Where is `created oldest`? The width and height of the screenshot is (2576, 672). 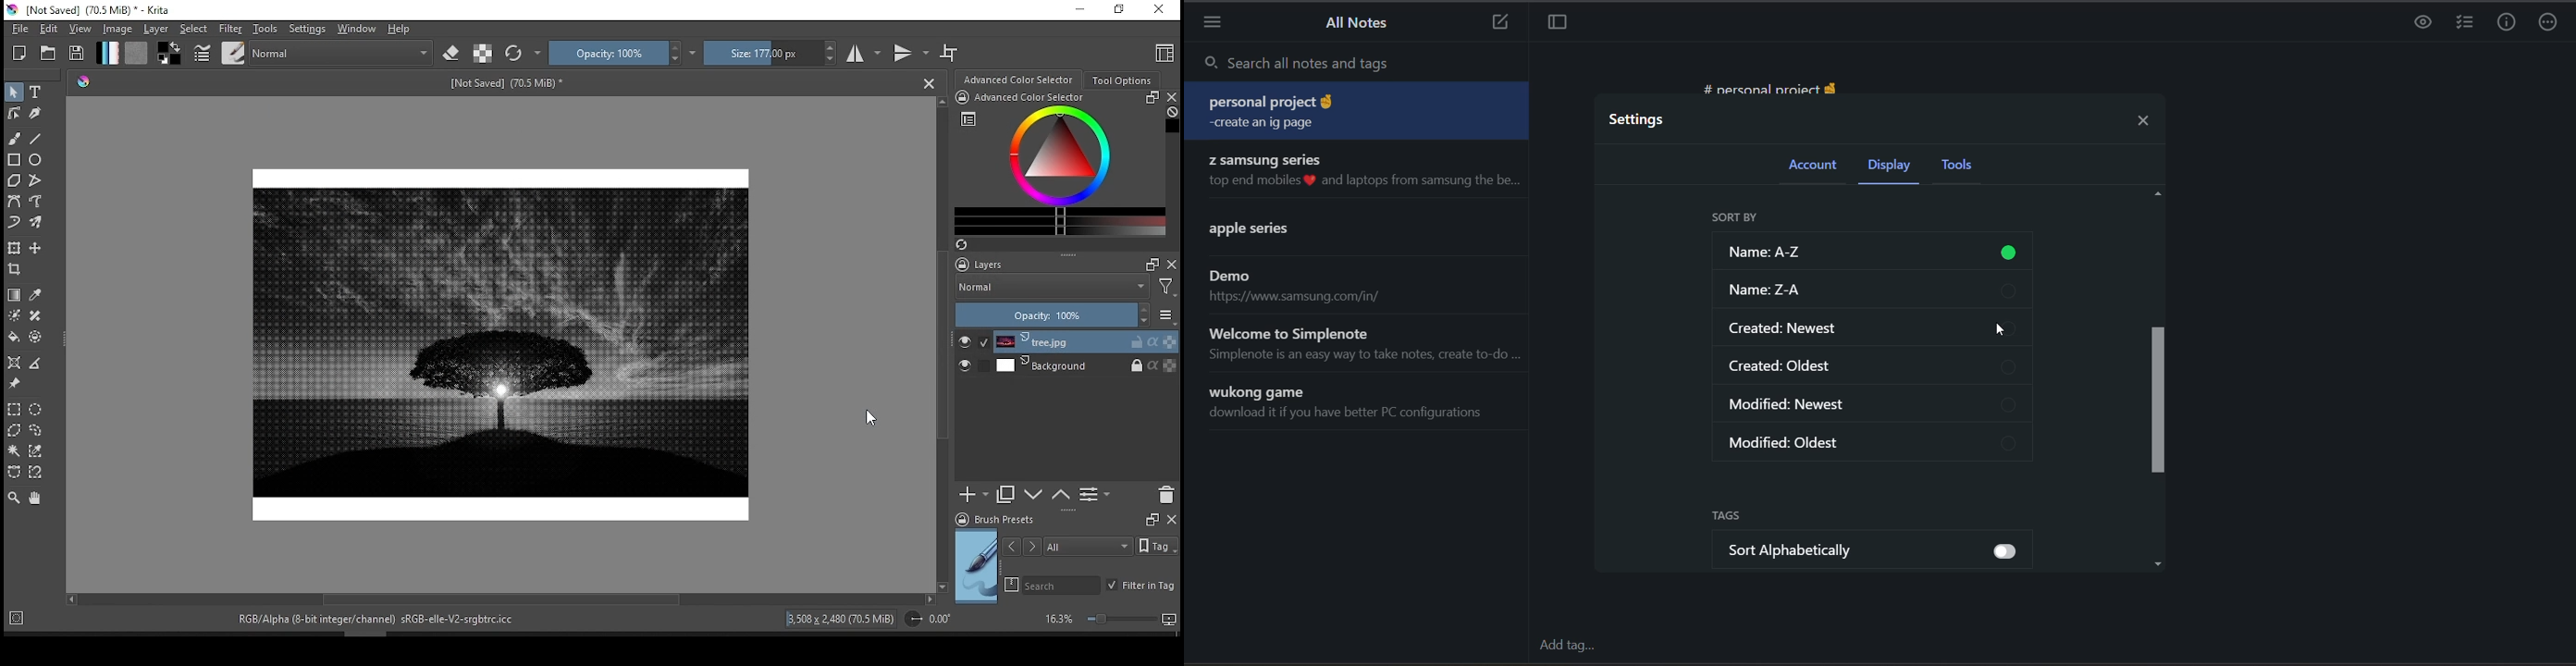
created oldest is located at coordinates (1872, 364).